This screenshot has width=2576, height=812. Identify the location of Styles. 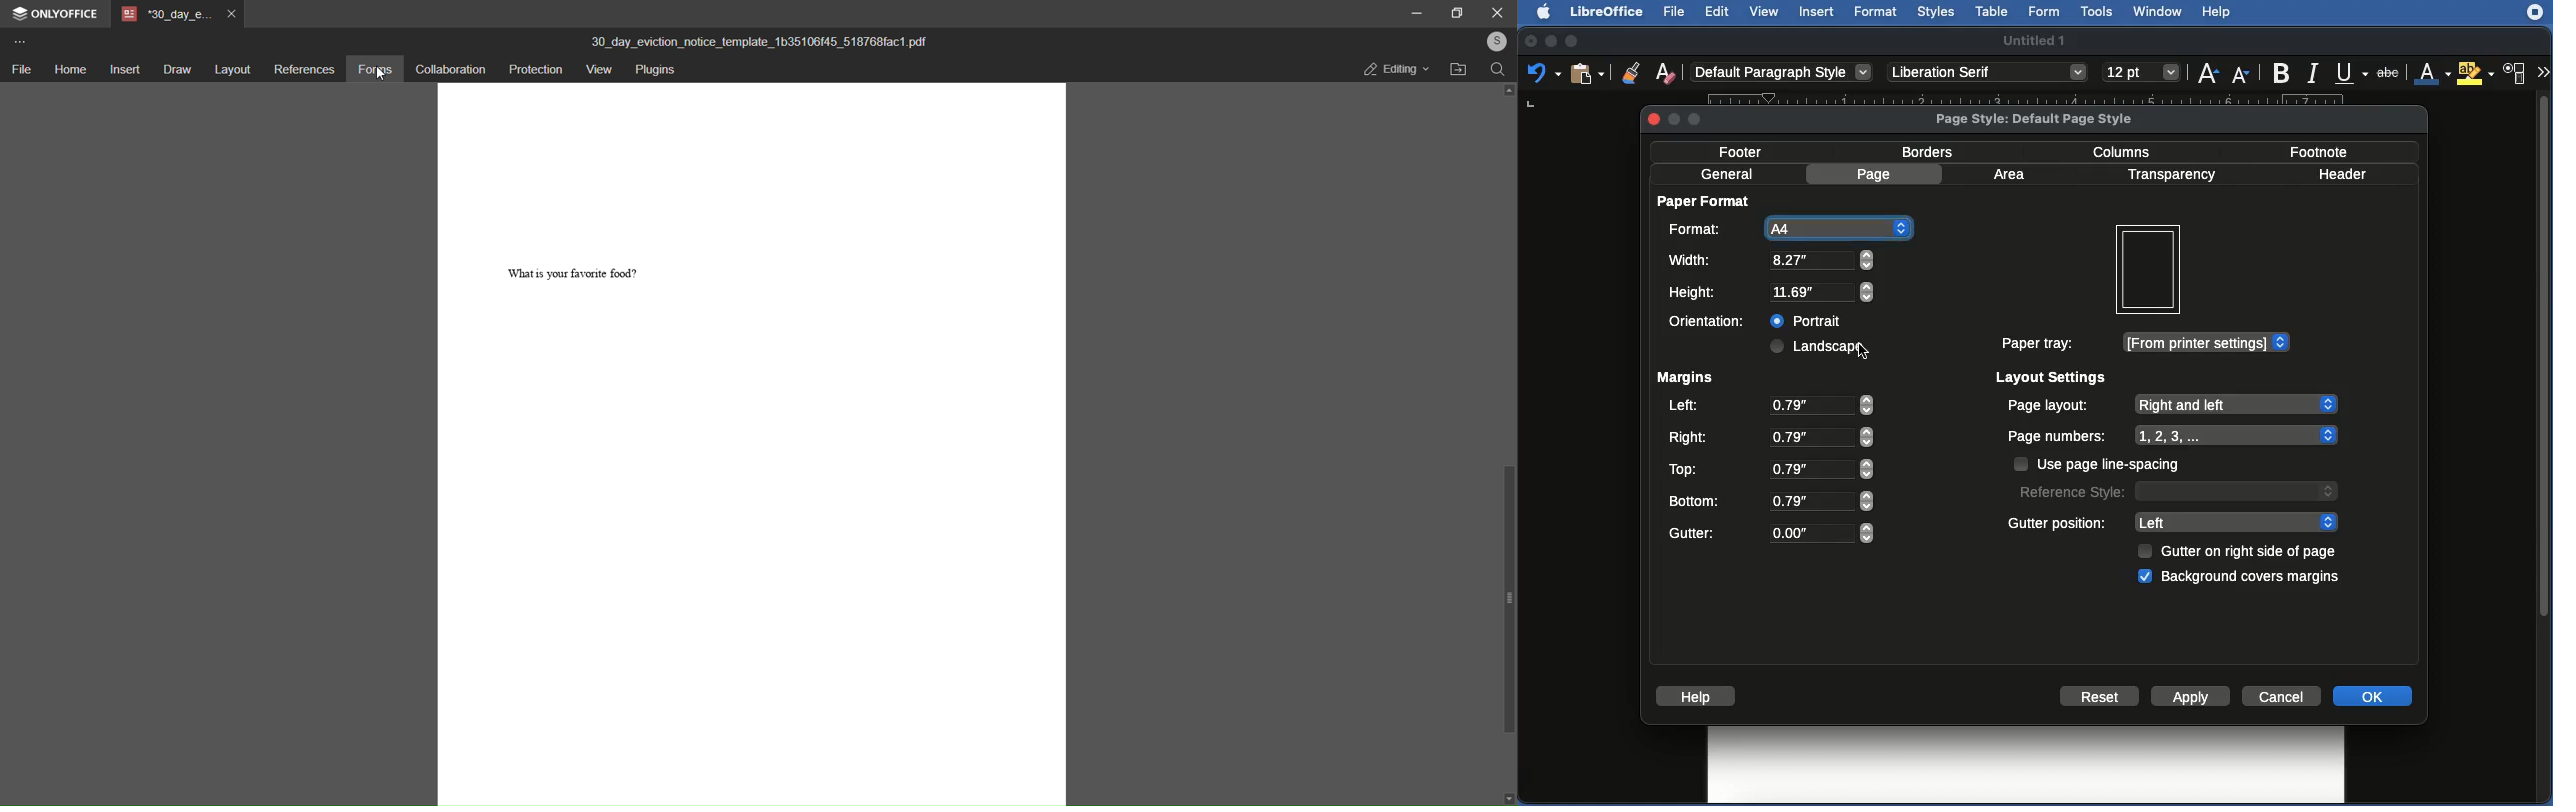
(1937, 12).